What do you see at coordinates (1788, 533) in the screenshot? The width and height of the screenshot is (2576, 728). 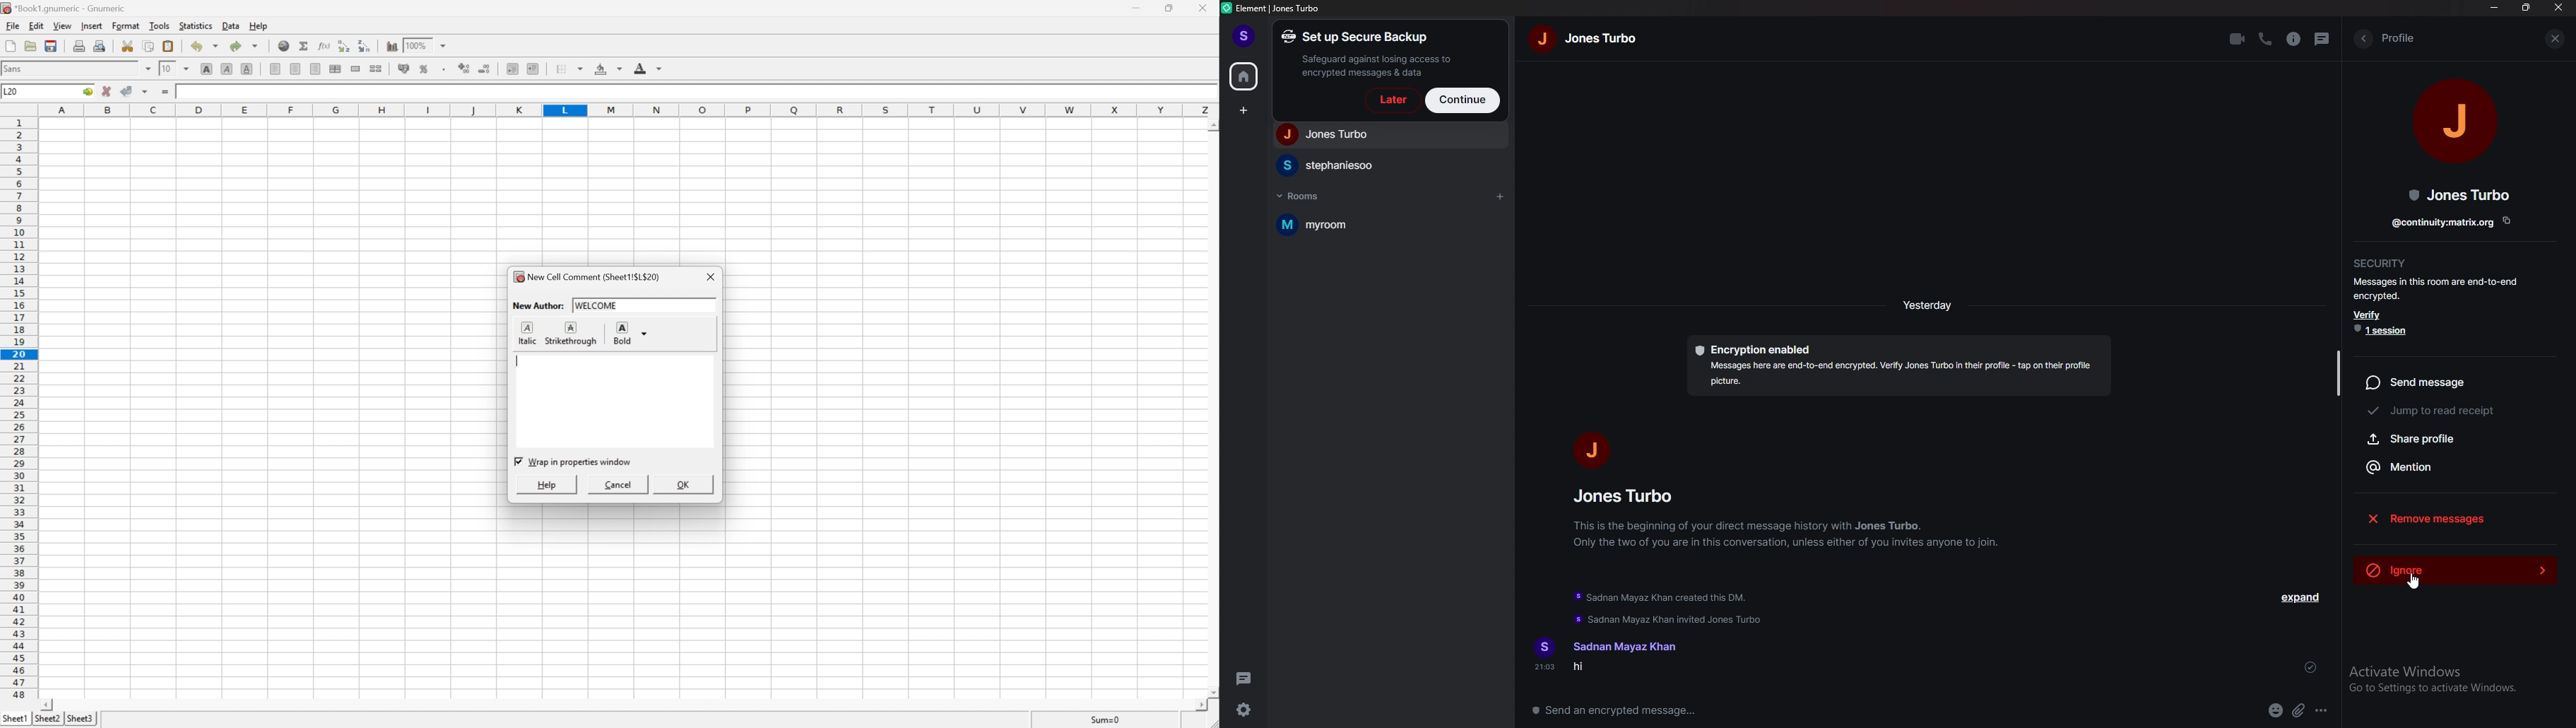 I see `info` at bounding box center [1788, 533].